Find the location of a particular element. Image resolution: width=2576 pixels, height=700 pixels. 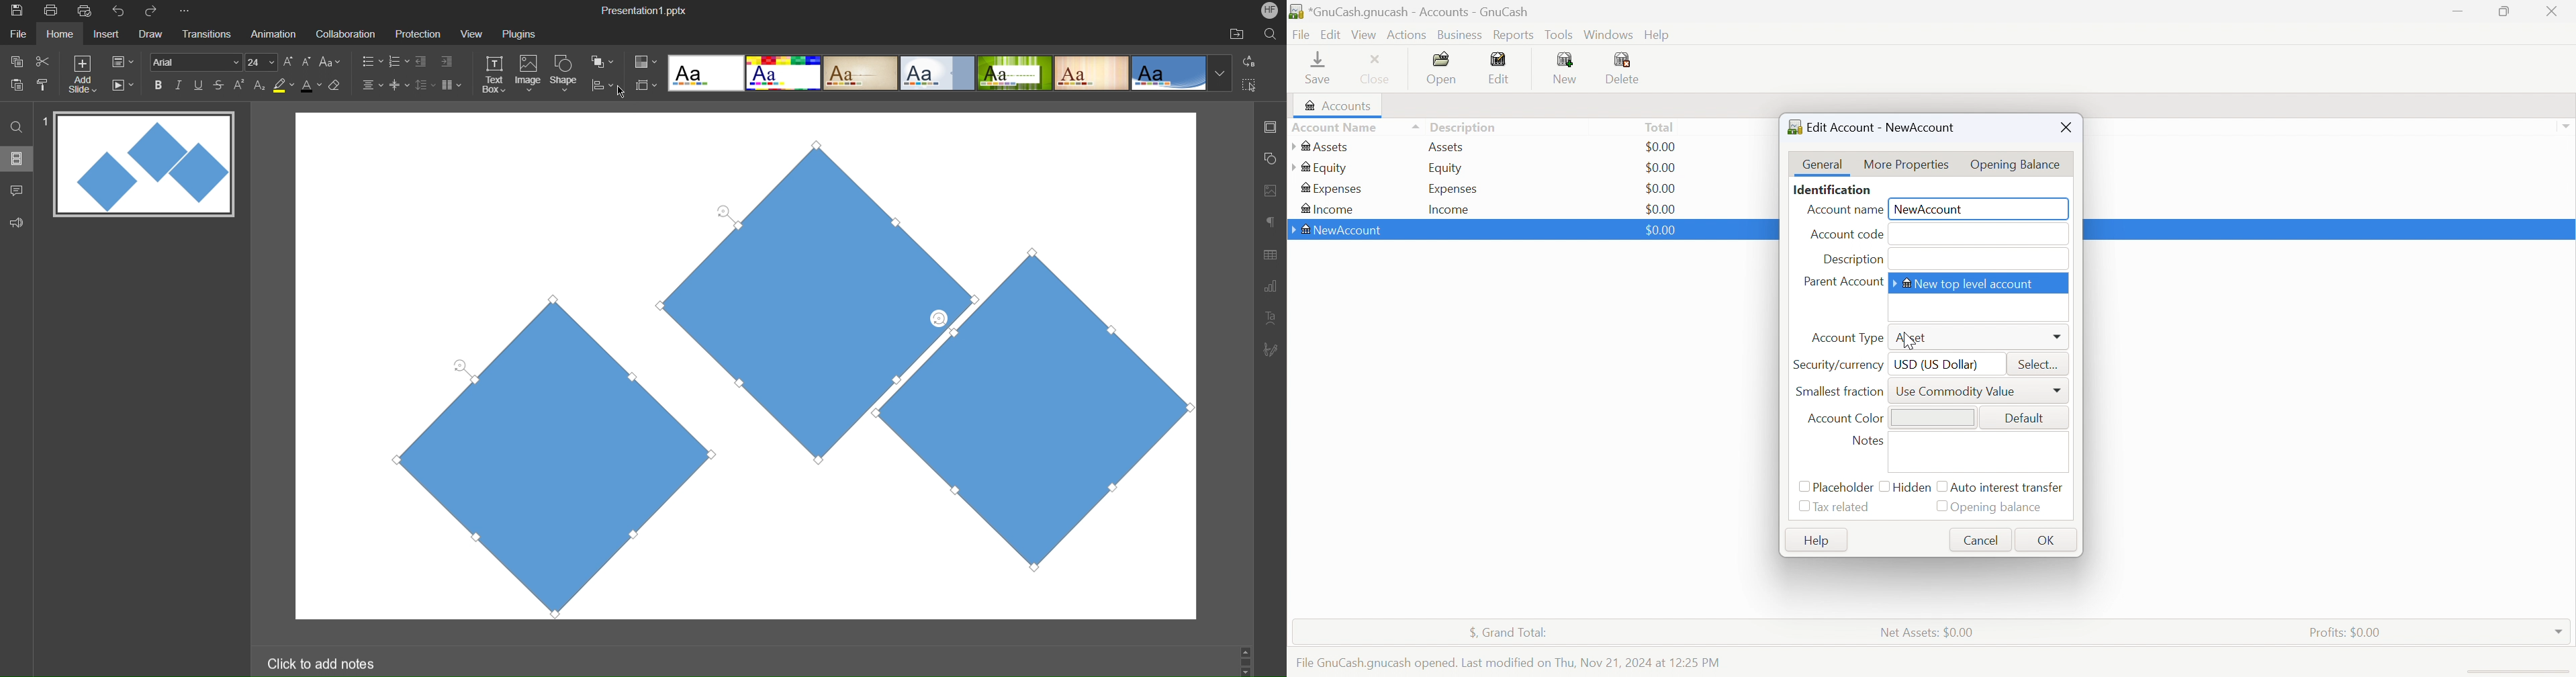

Shape Settings is located at coordinates (1270, 160).